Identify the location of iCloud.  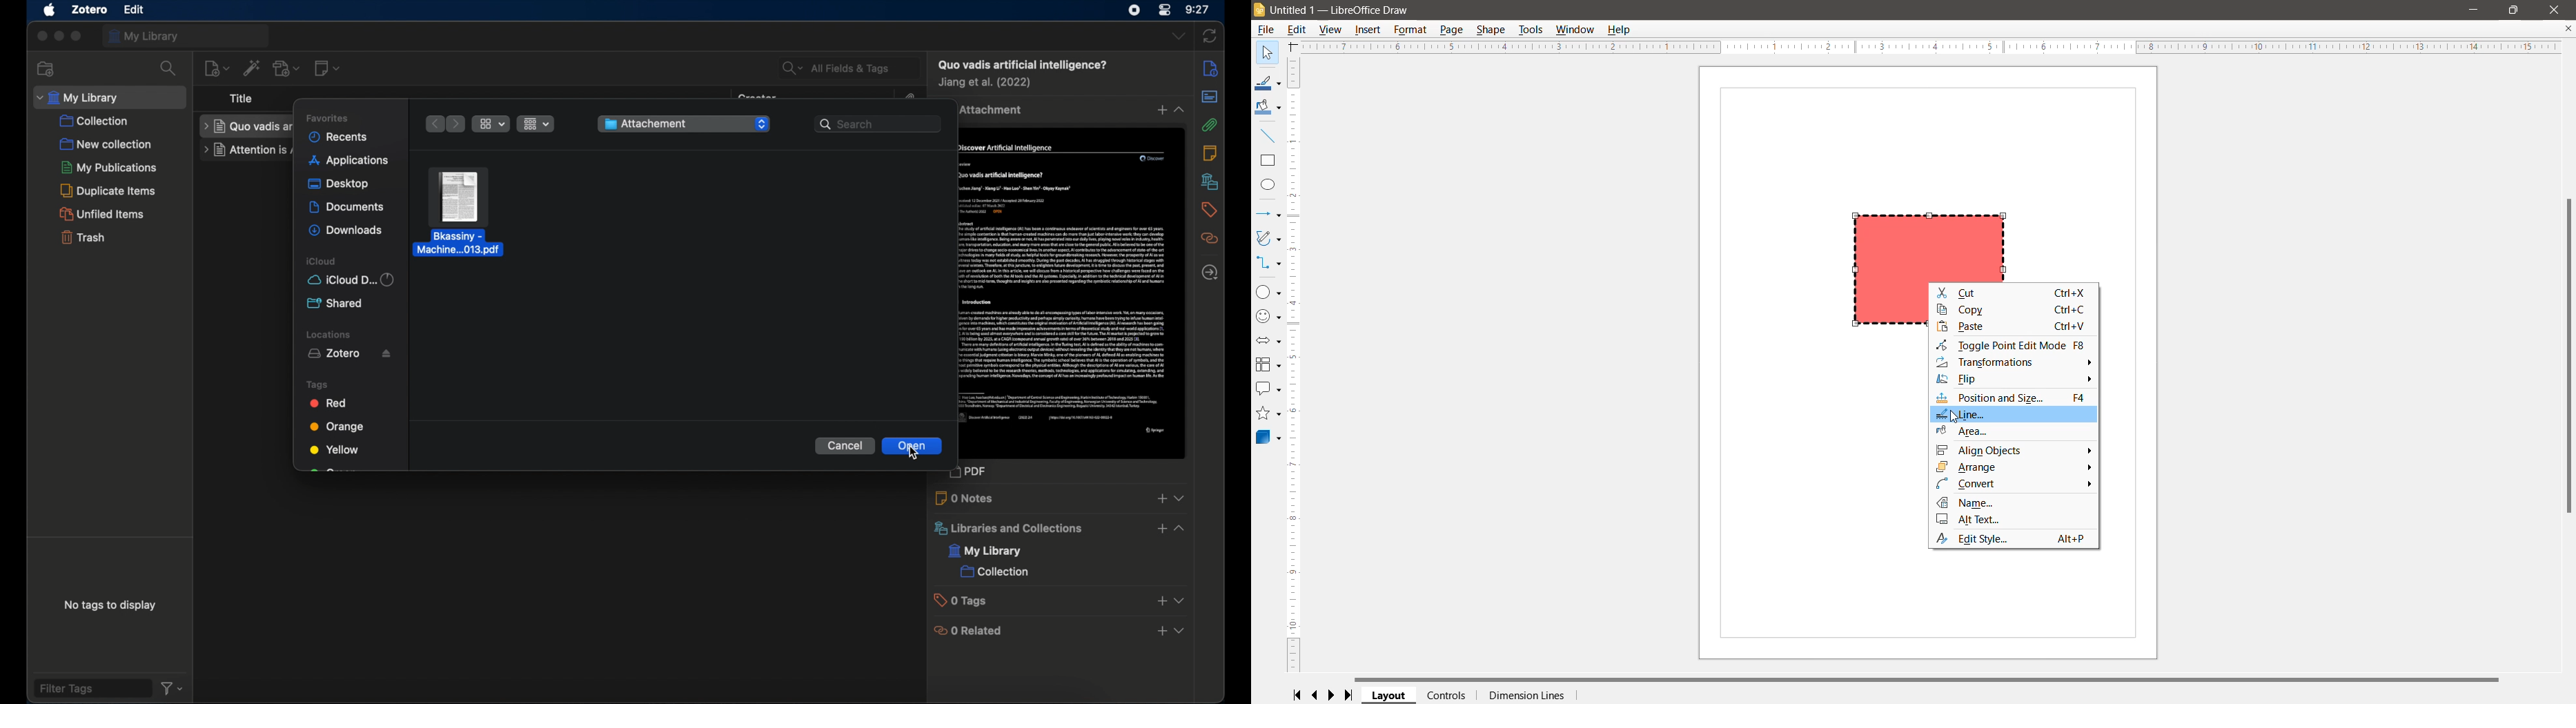
(354, 280).